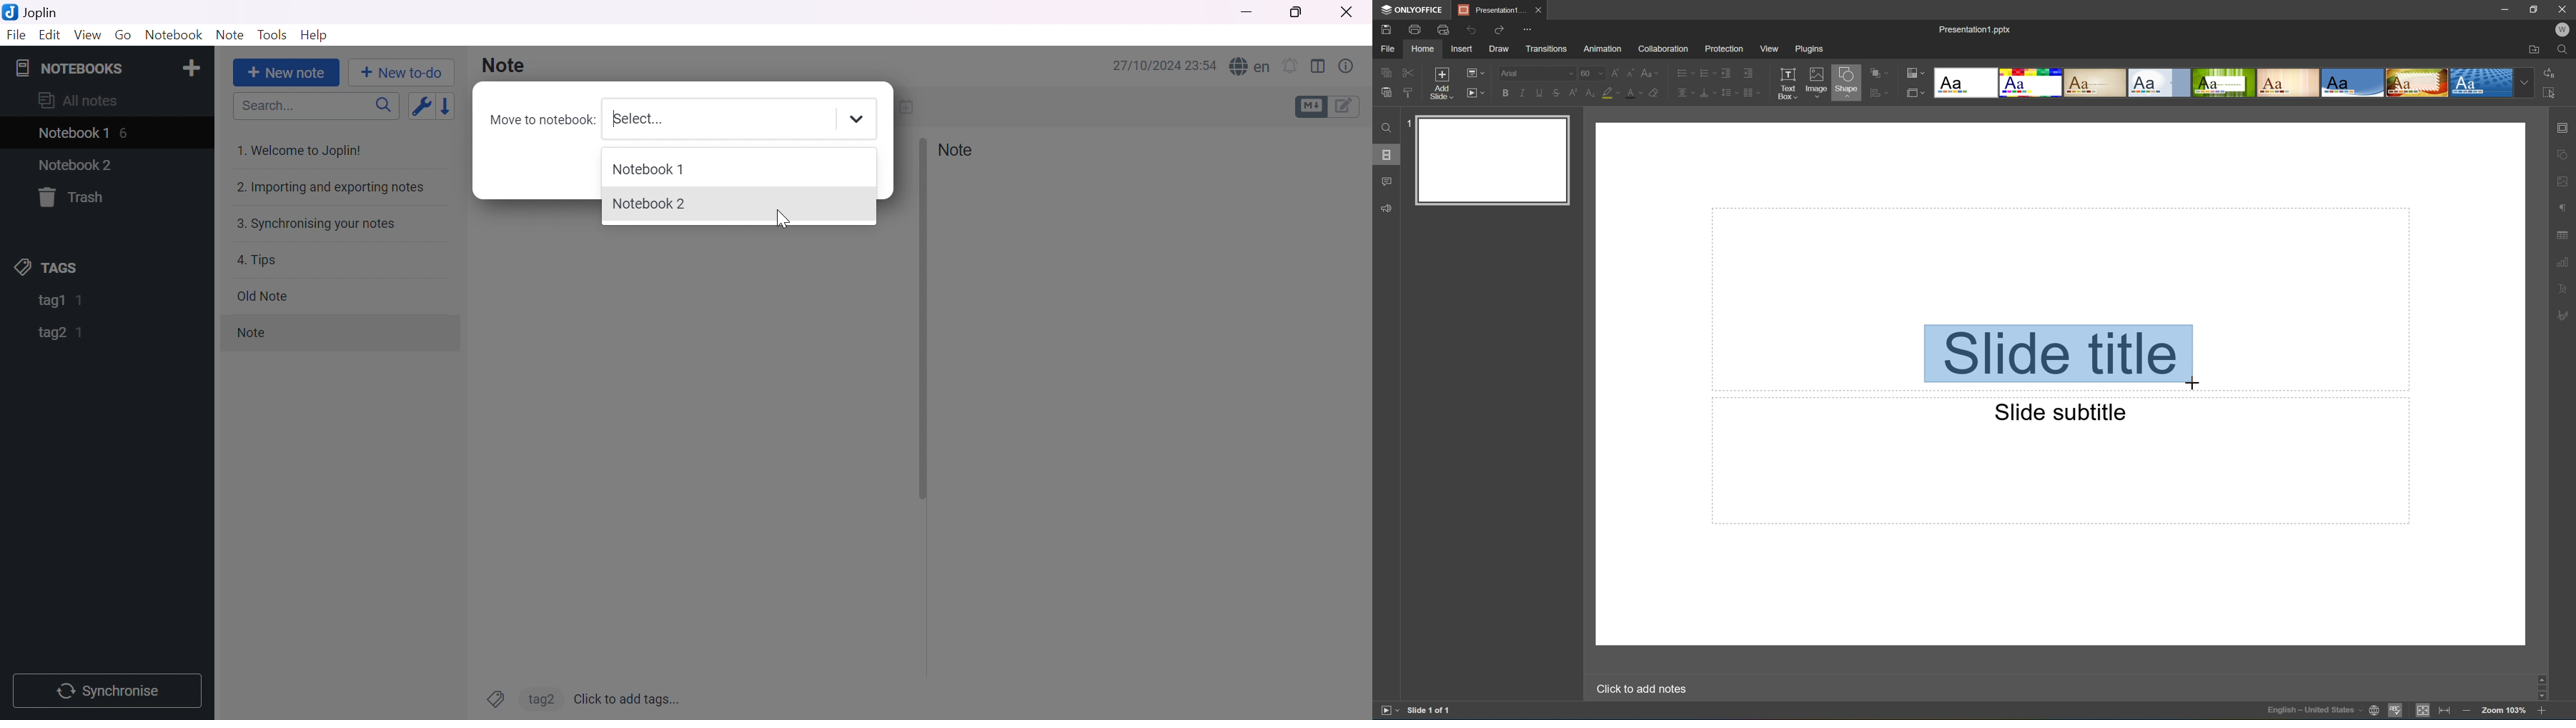 This screenshot has height=728, width=2576. I want to click on Start slideshow, so click(1477, 93).